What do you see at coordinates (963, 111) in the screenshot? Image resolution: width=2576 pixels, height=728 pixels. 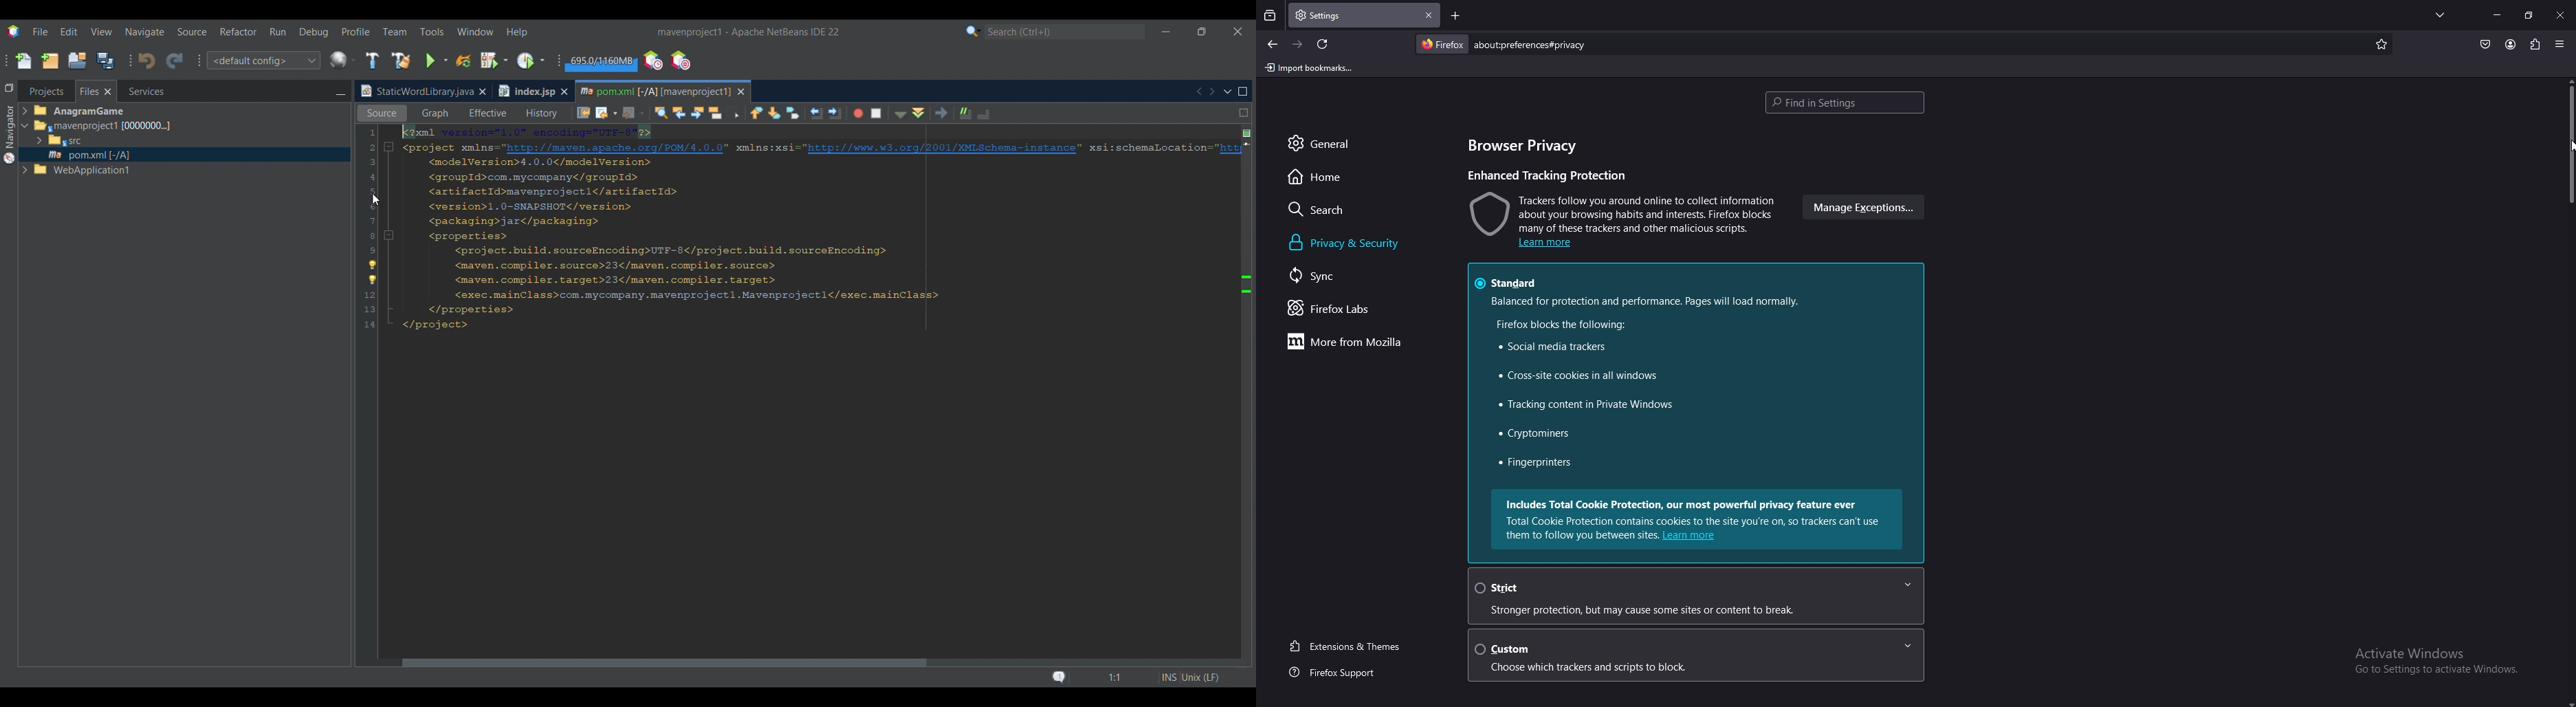 I see `Comment` at bounding box center [963, 111].